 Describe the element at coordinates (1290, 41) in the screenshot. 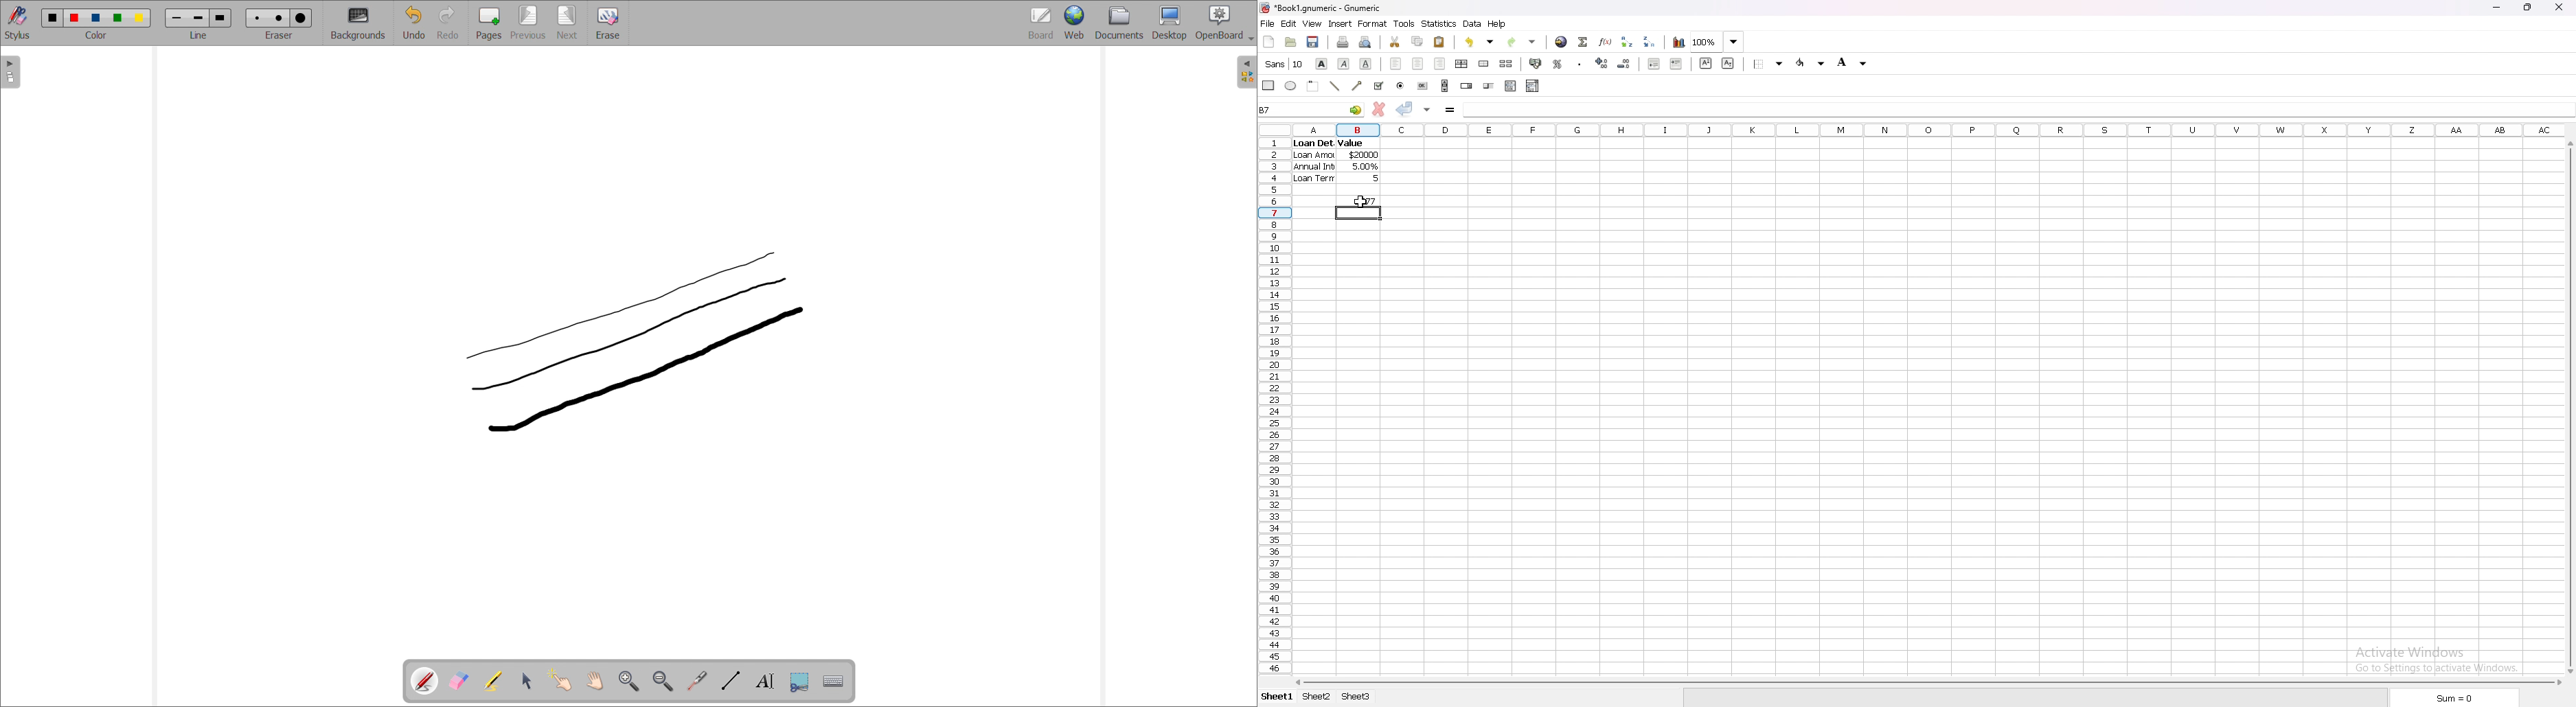

I see `open` at that location.